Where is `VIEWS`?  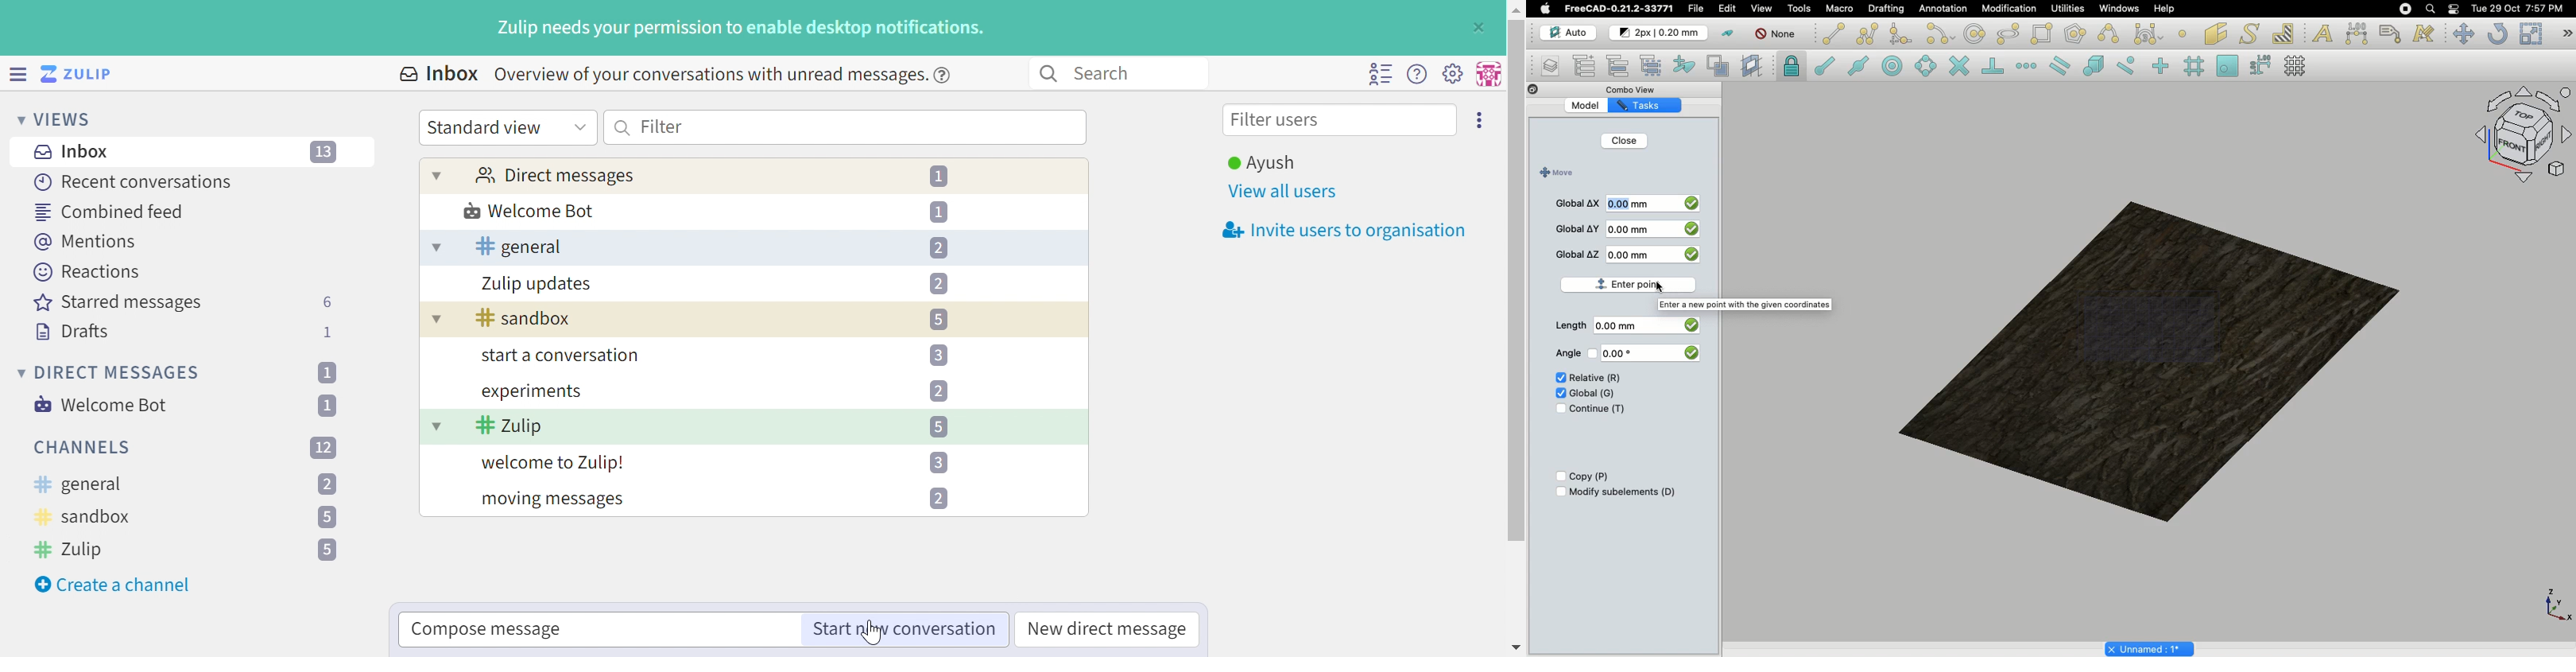
VIEWS is located at coordinates (68, 119).